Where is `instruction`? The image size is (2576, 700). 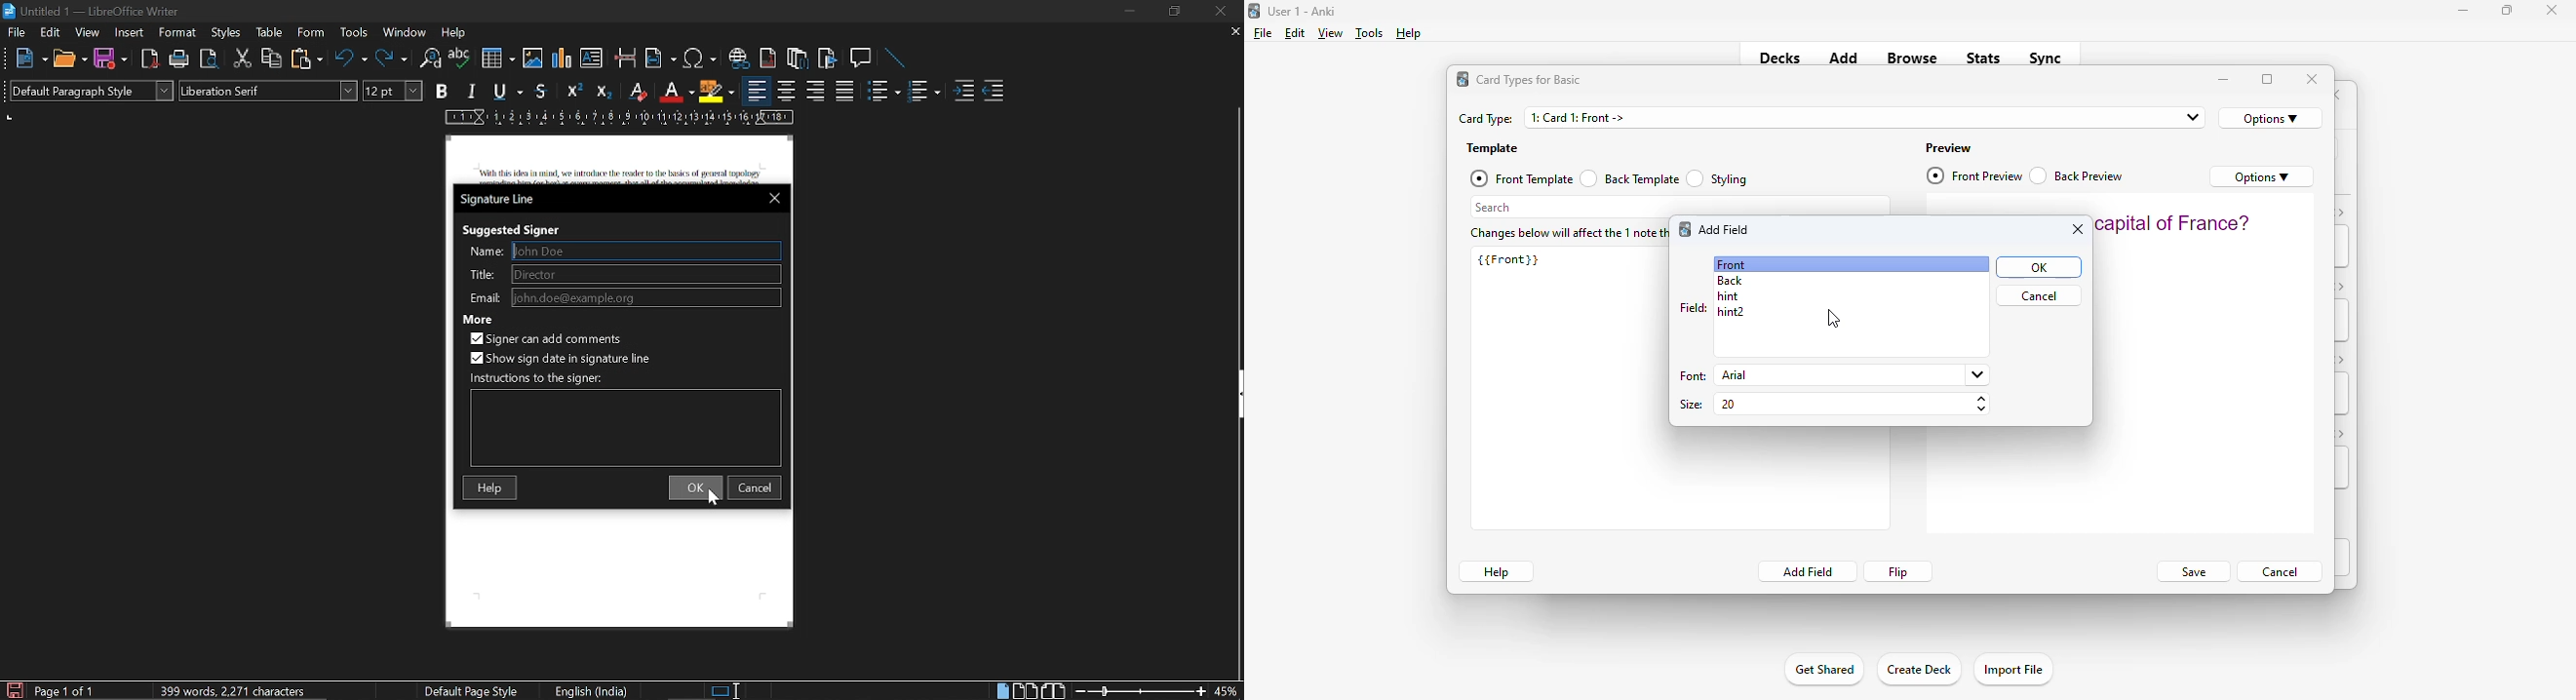
instruction is located at coordinates (626, 429).